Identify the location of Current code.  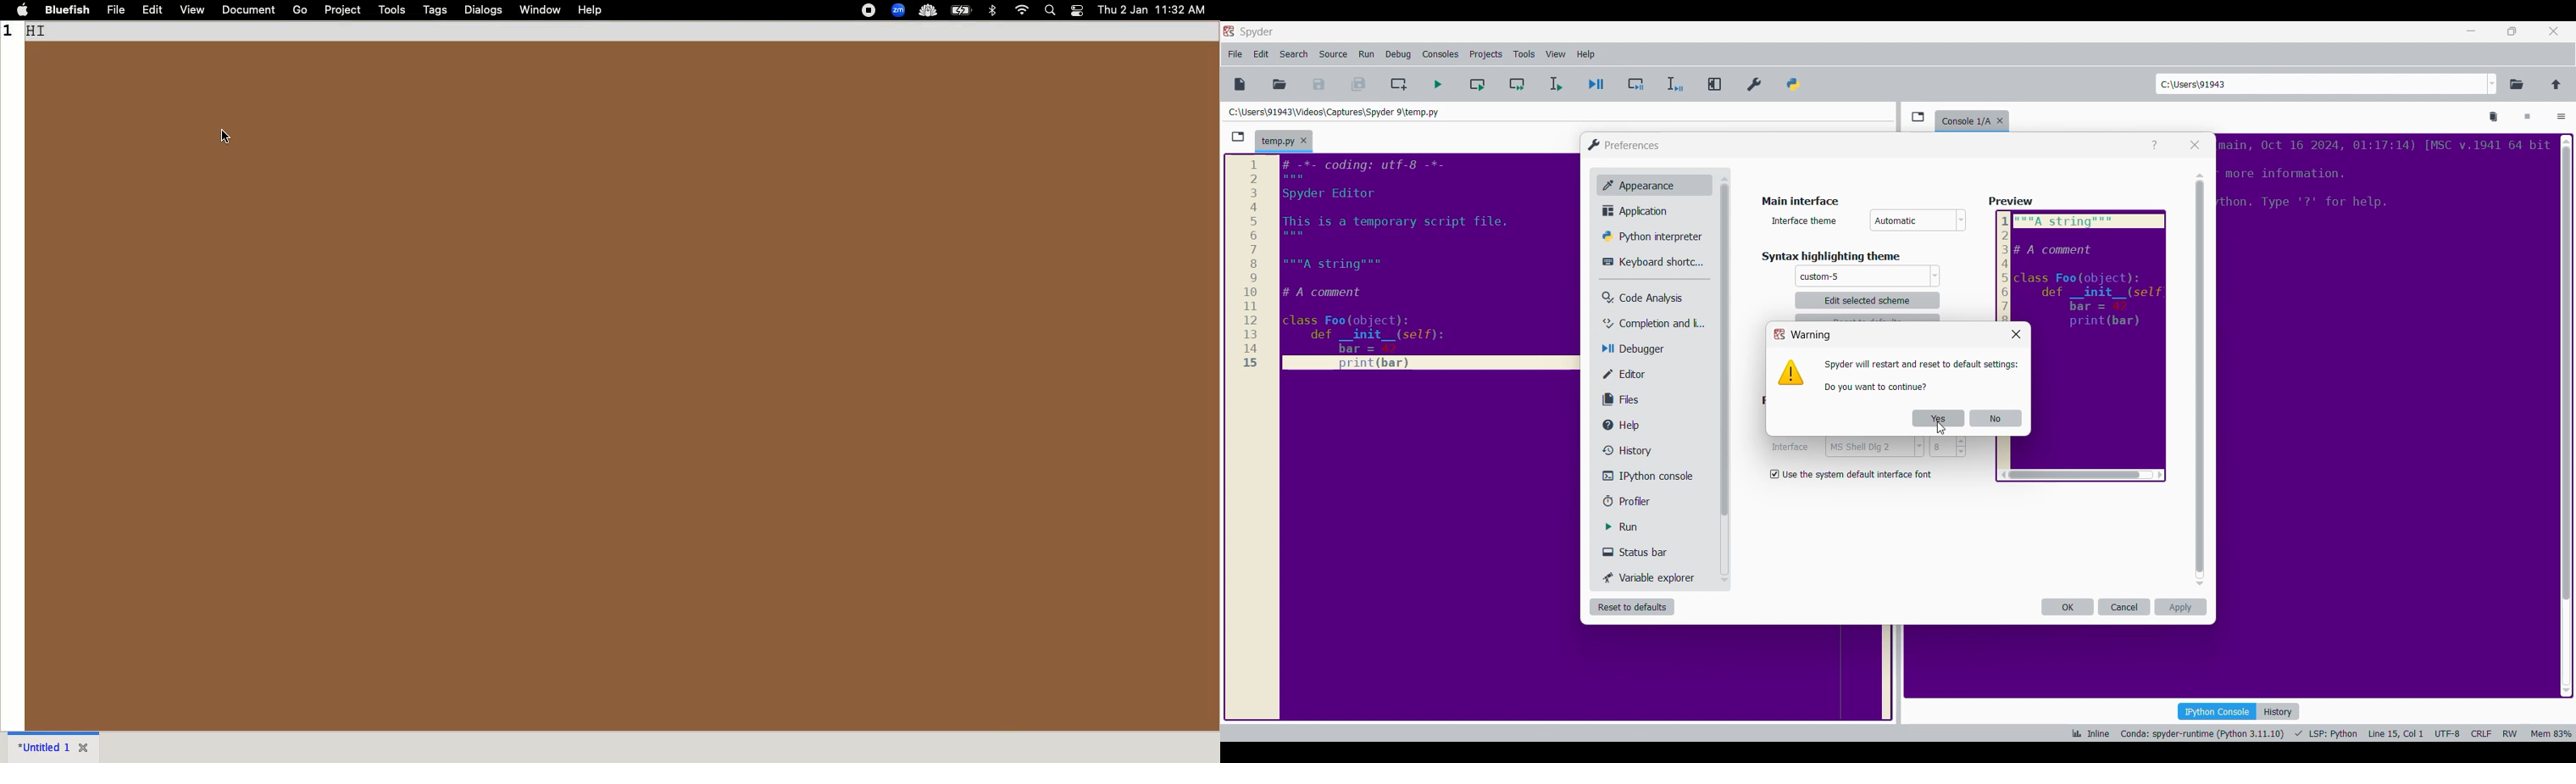
(1402, 265).